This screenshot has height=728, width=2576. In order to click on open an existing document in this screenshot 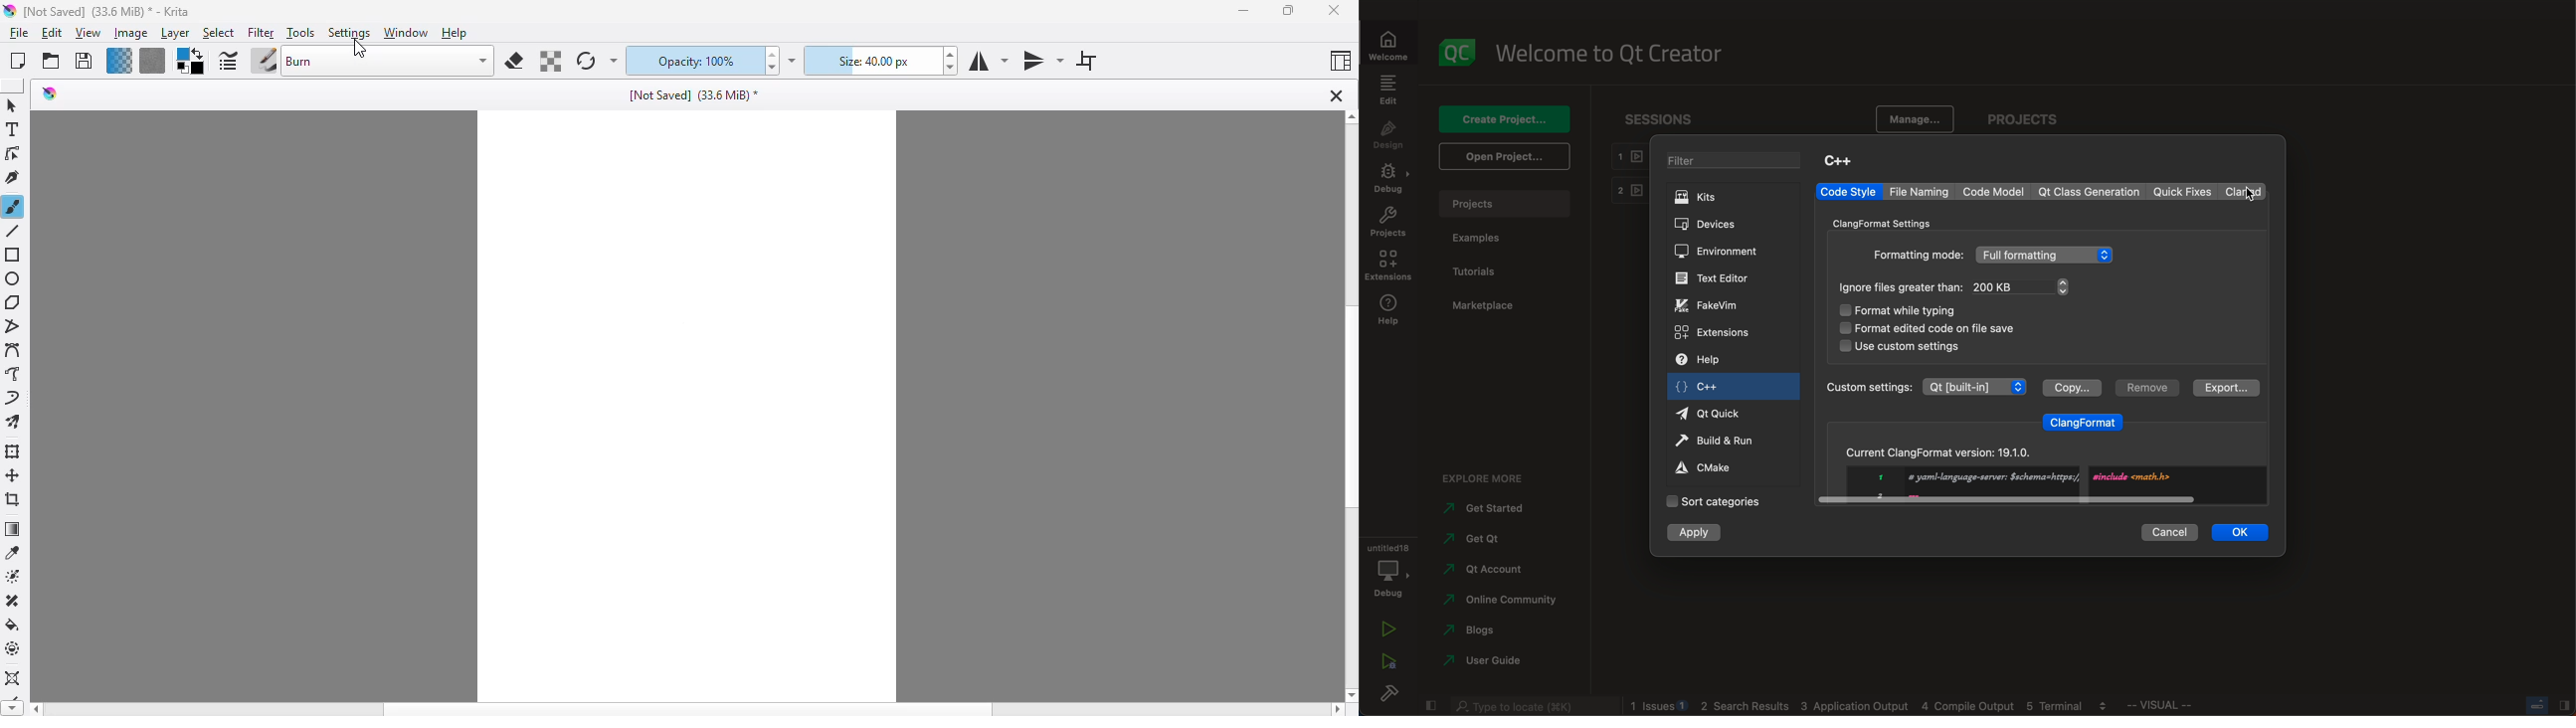, I will do `click(51, 61)`.